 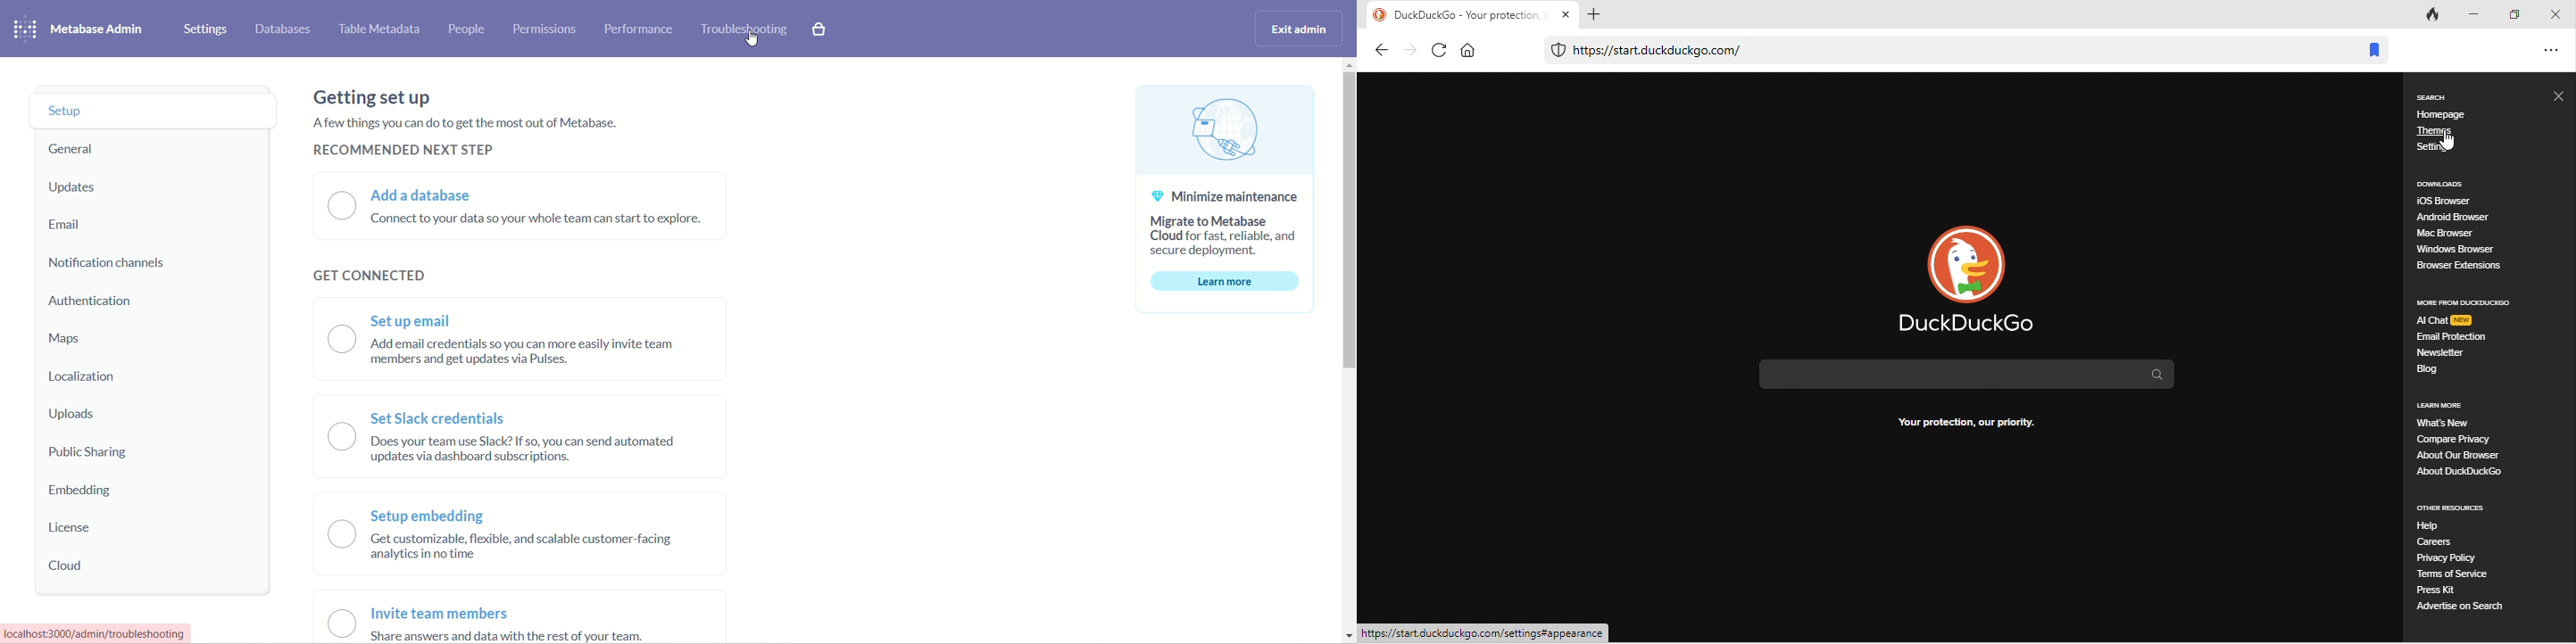 I want to click on blog, so click(x=2439, y=371).